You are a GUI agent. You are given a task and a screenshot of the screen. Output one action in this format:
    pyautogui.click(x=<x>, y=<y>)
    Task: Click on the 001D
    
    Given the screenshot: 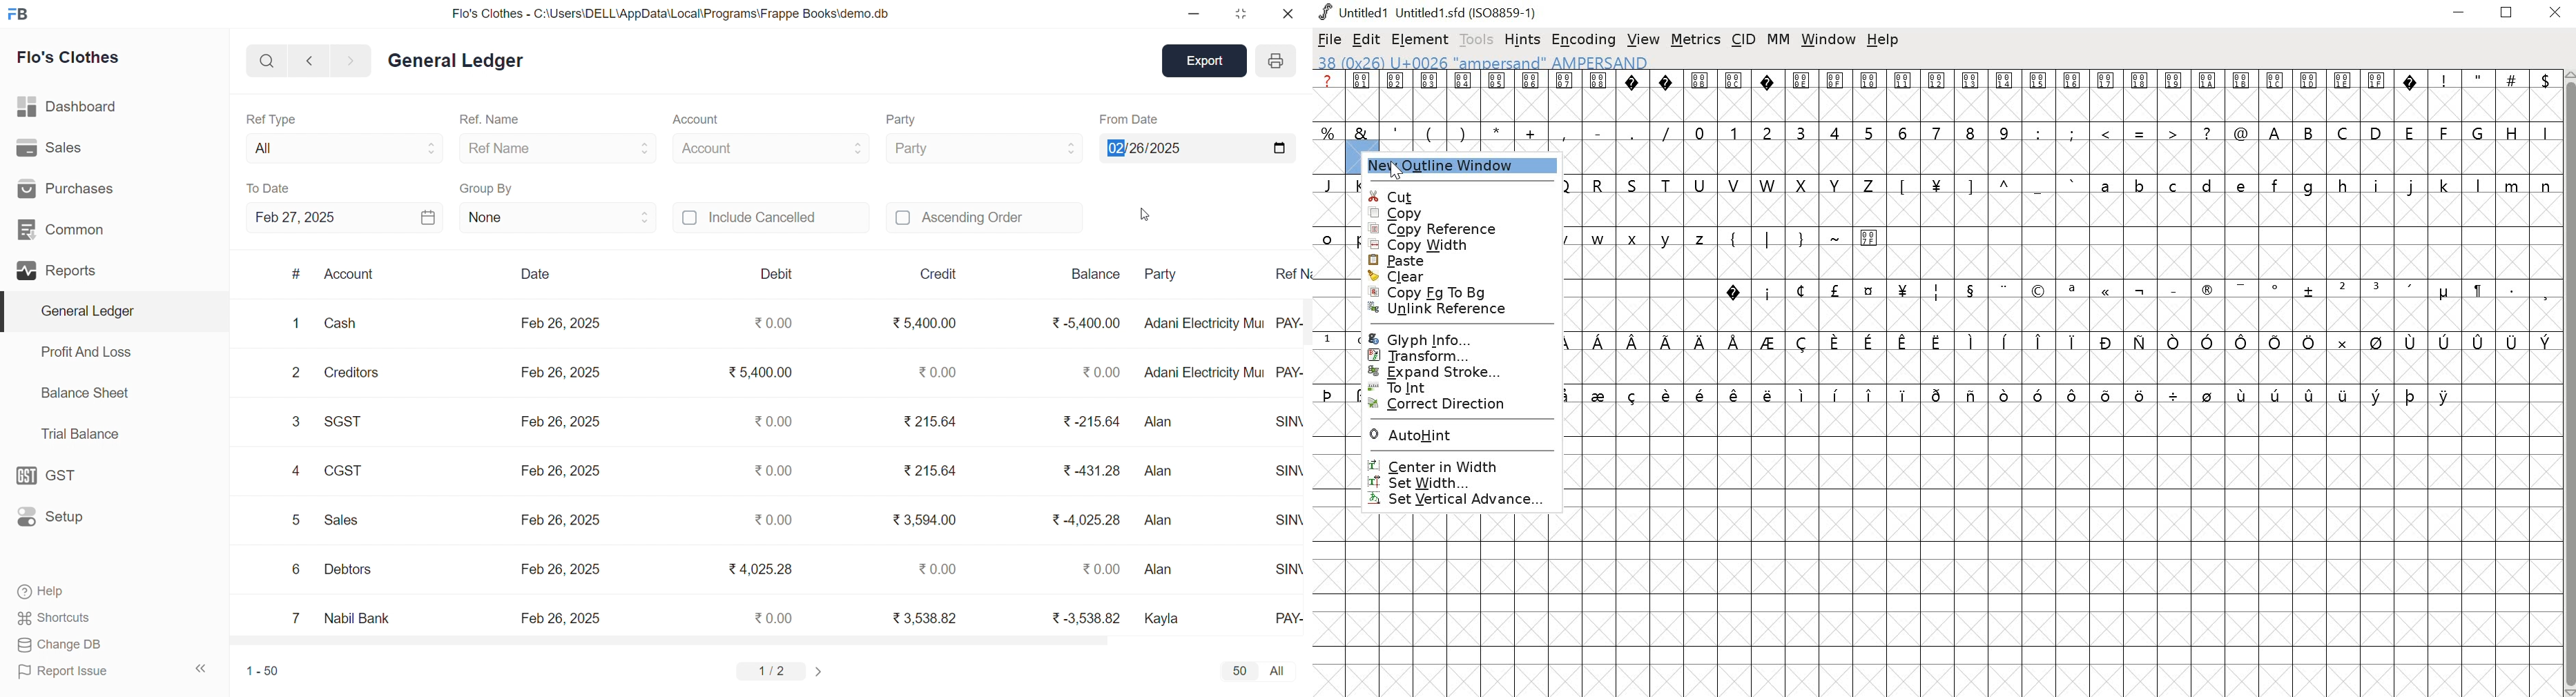 What is the action you would take?
    pyautogui.click(x=2309, y=96)
    